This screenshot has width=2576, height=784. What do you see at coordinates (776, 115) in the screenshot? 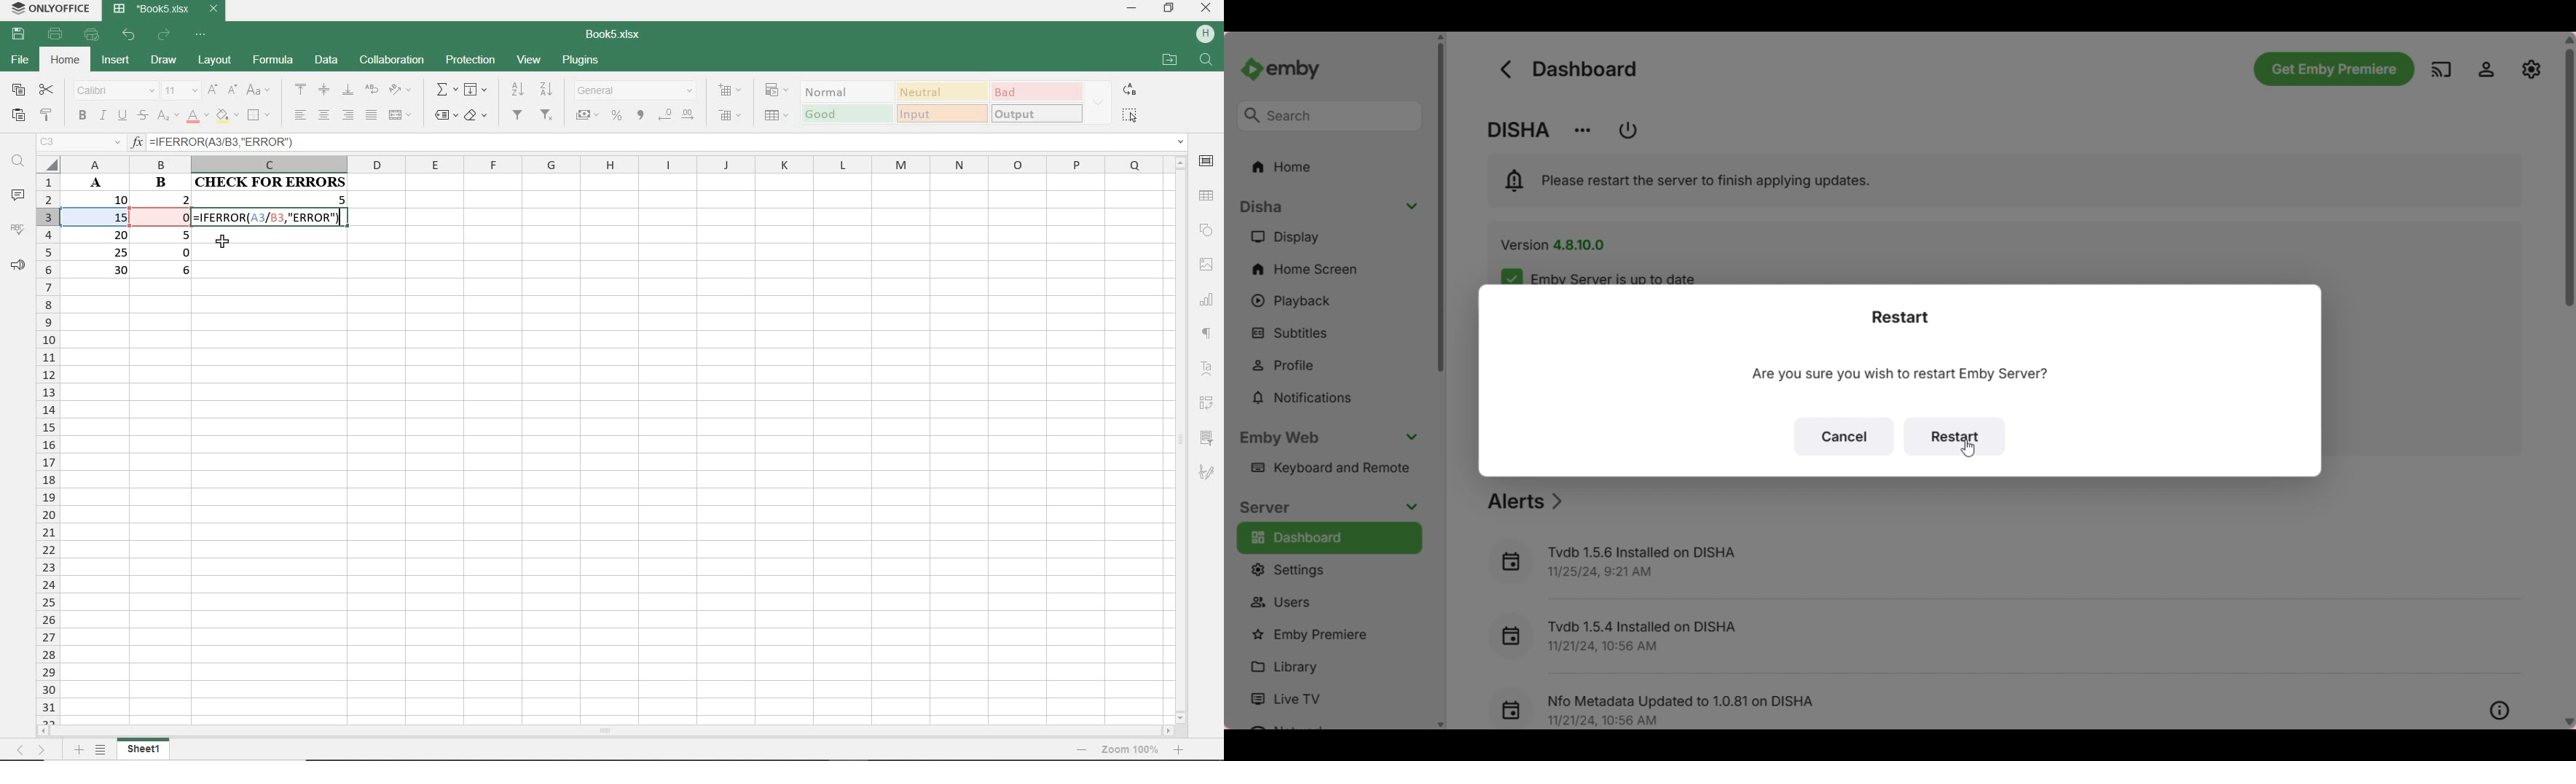
I see `FORMAT AS TABLE TEMPLATE` at bounding box center [776, 115].